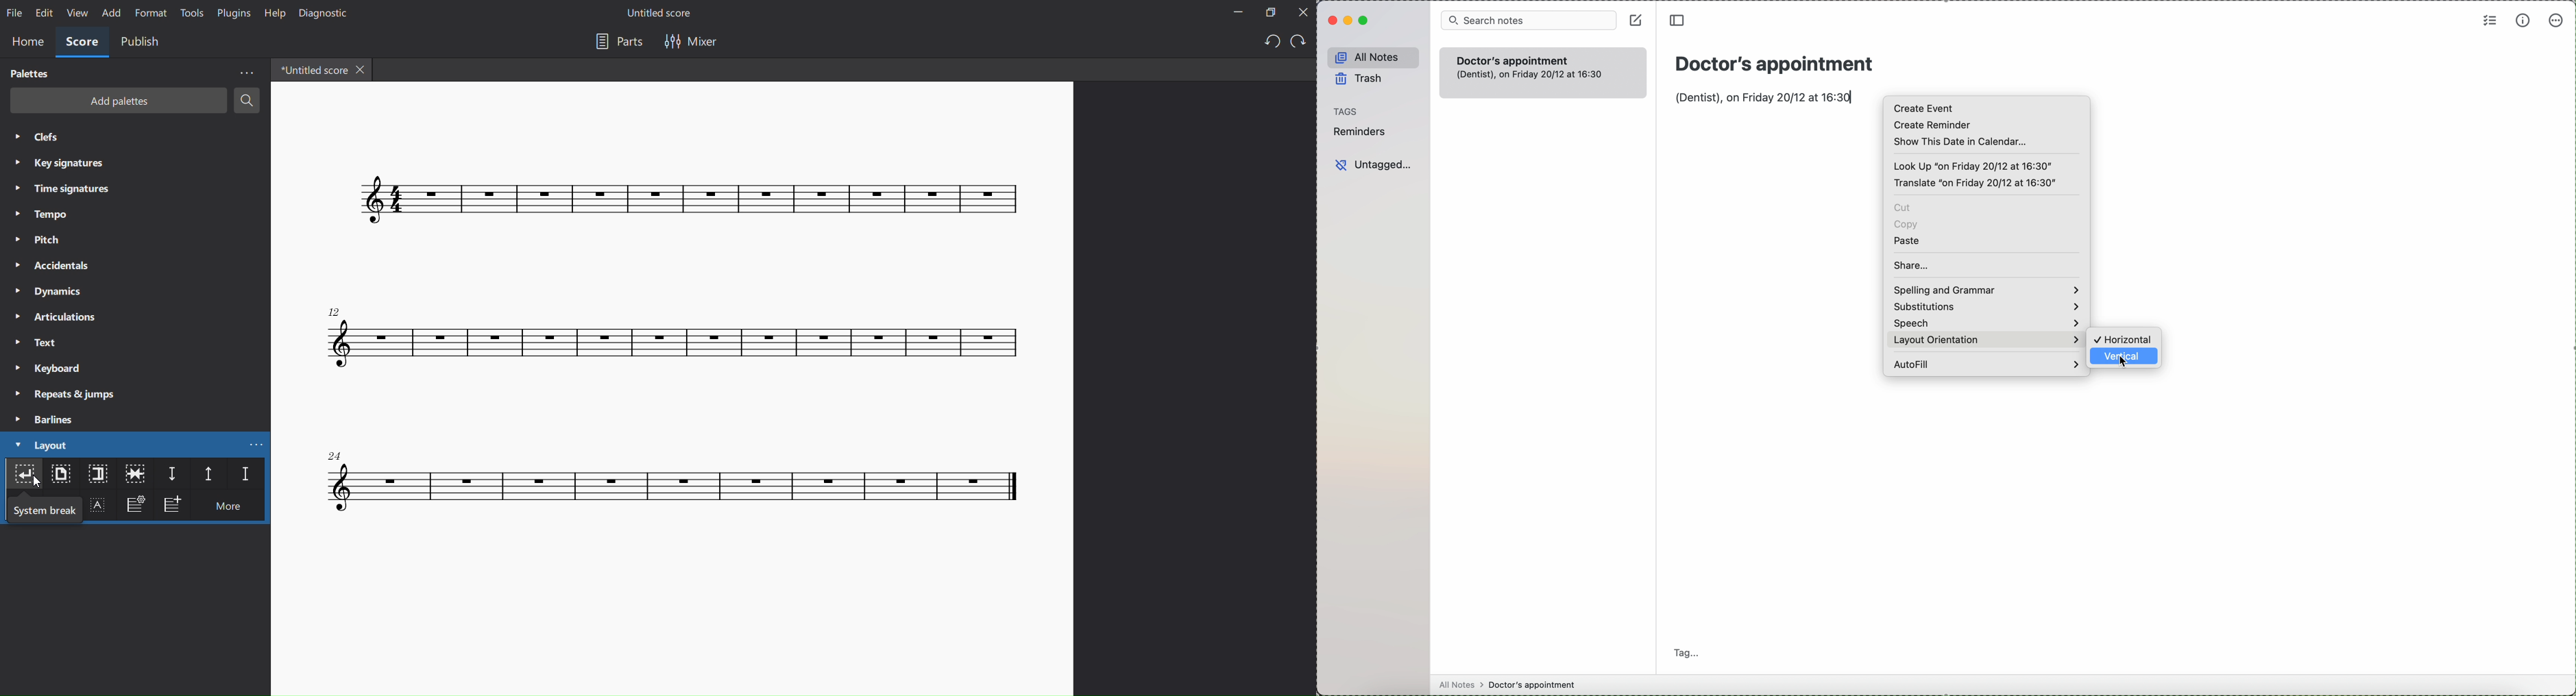 Image resolution: width=2576 pixels, height=700 pixels. What do you see at coordinates (1985, 364) in the screenshot?
I see `autofill` at bounding box center [1985, 364].